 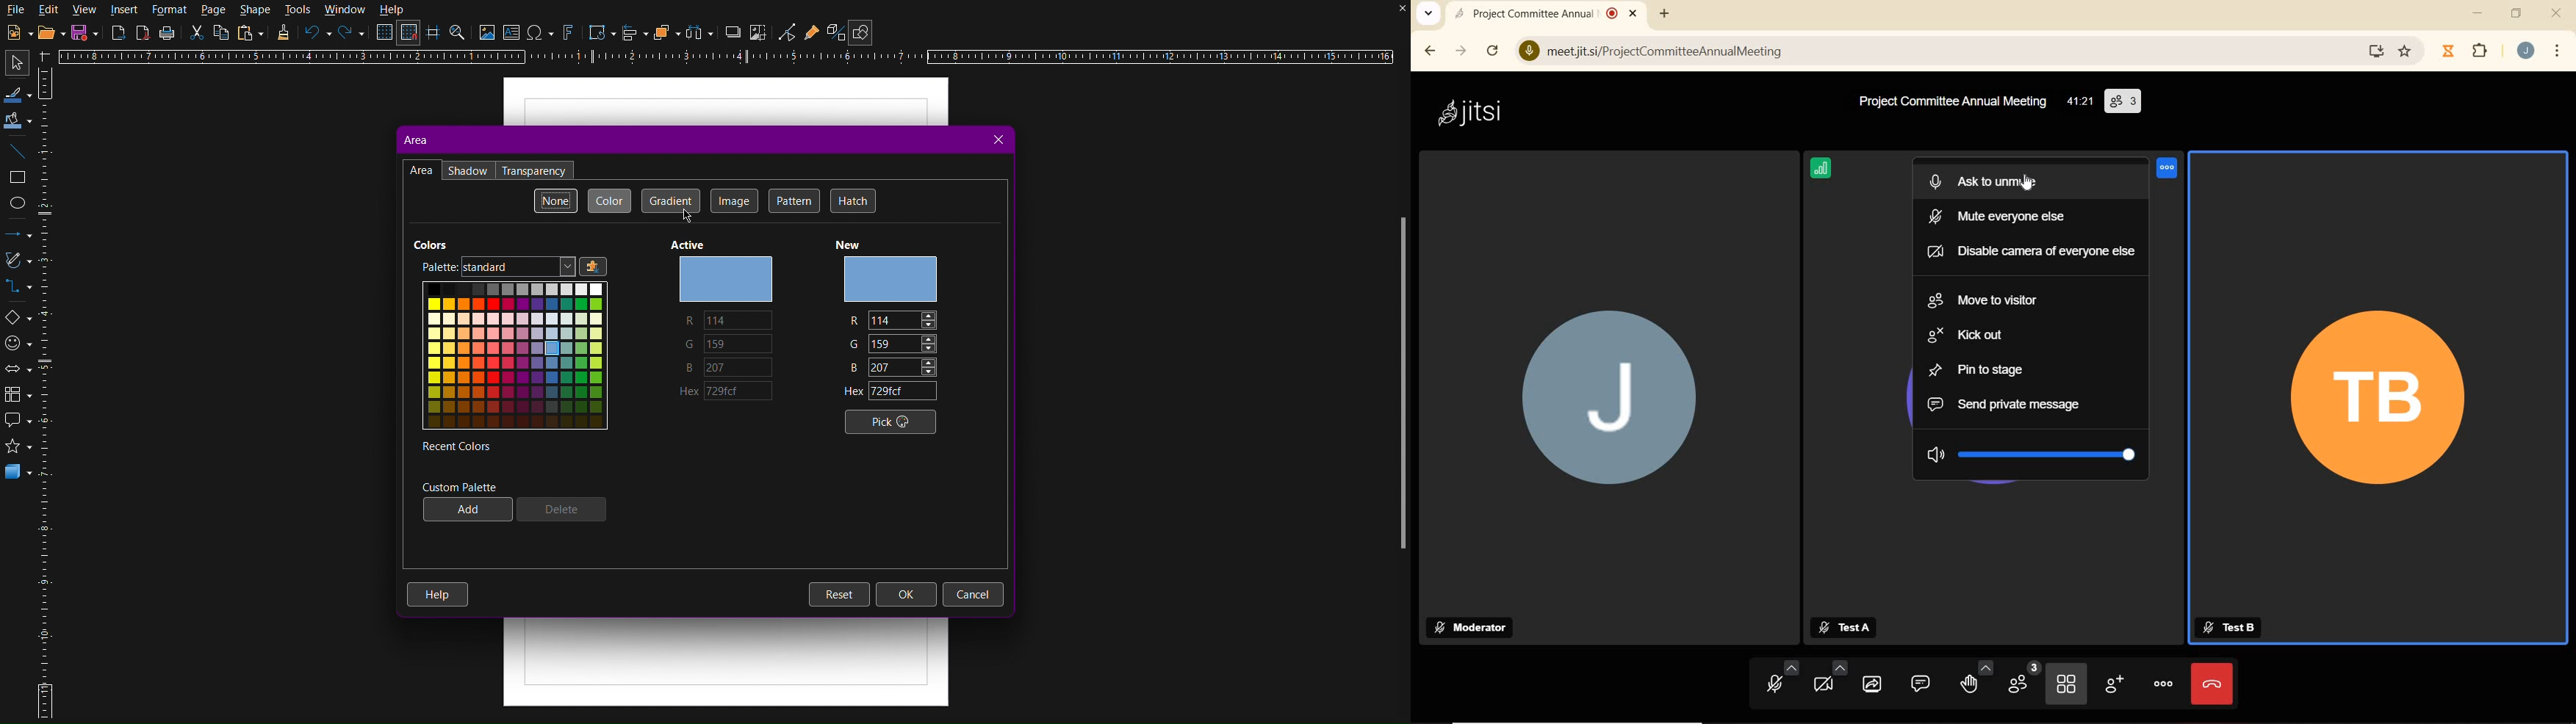 I want to click on Basic Shapes, so click(x=17, y=316).